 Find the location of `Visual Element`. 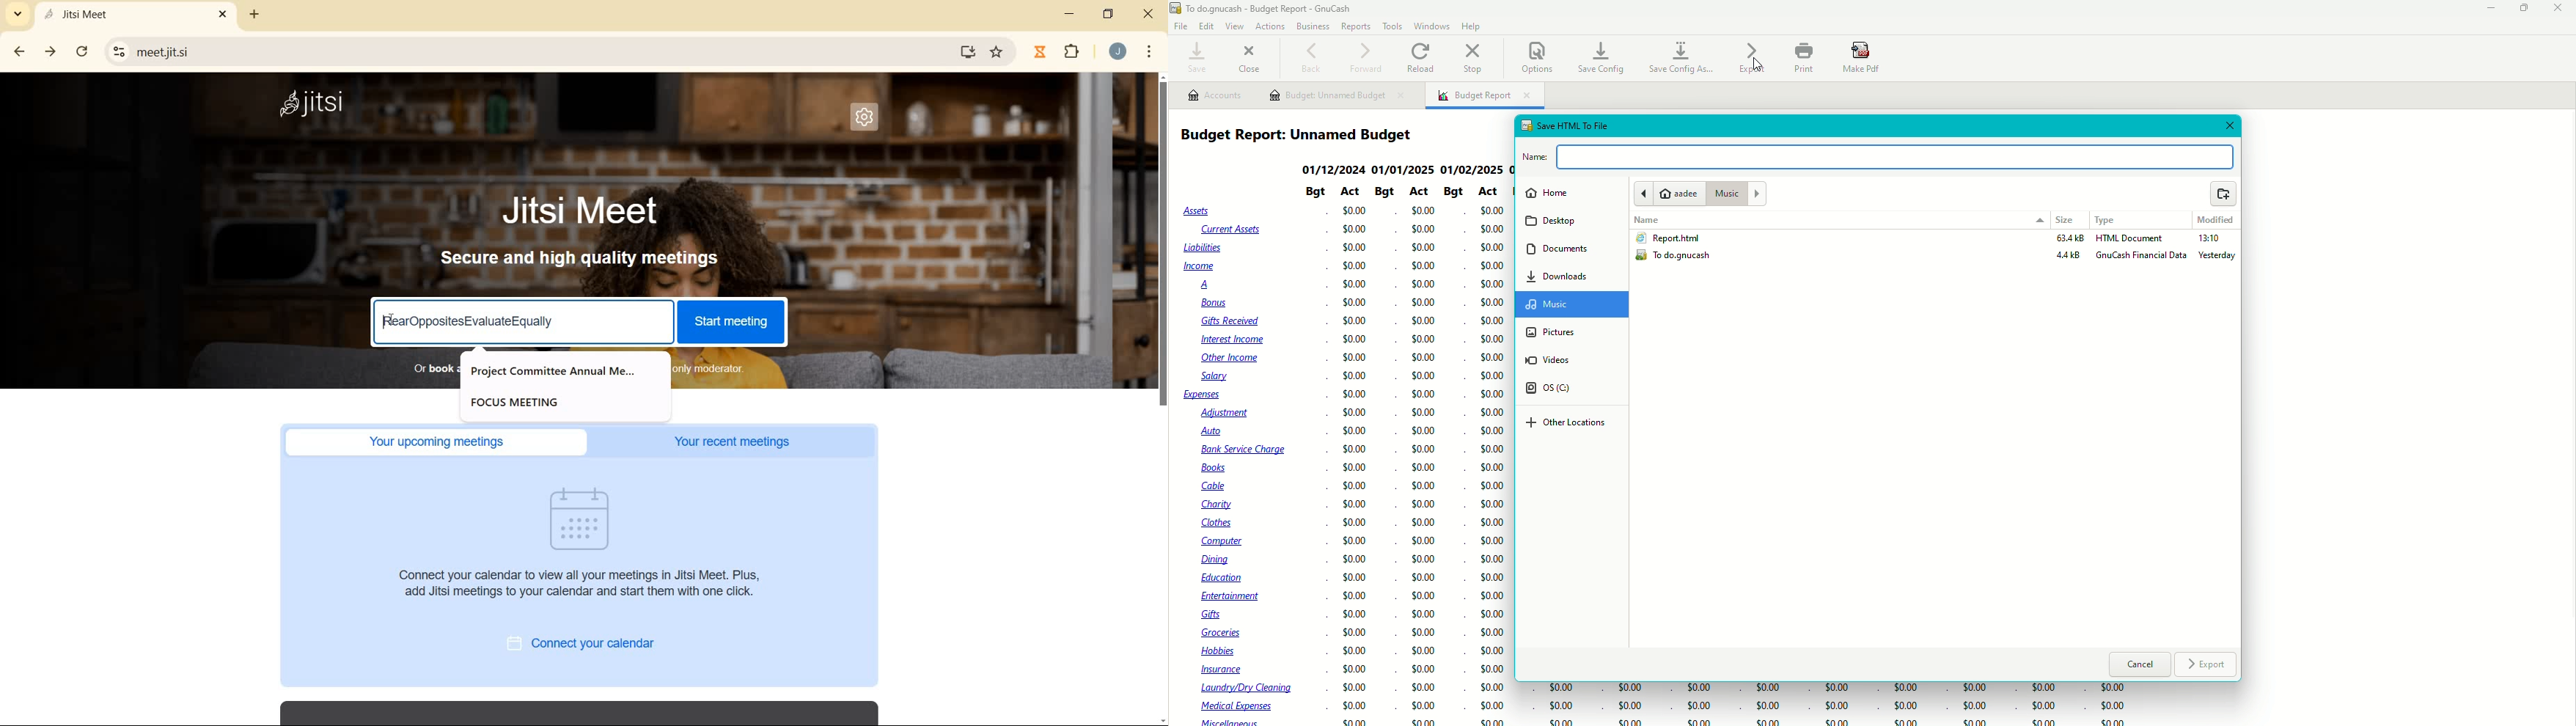

Visual Element is located at coordinates (585, 517).